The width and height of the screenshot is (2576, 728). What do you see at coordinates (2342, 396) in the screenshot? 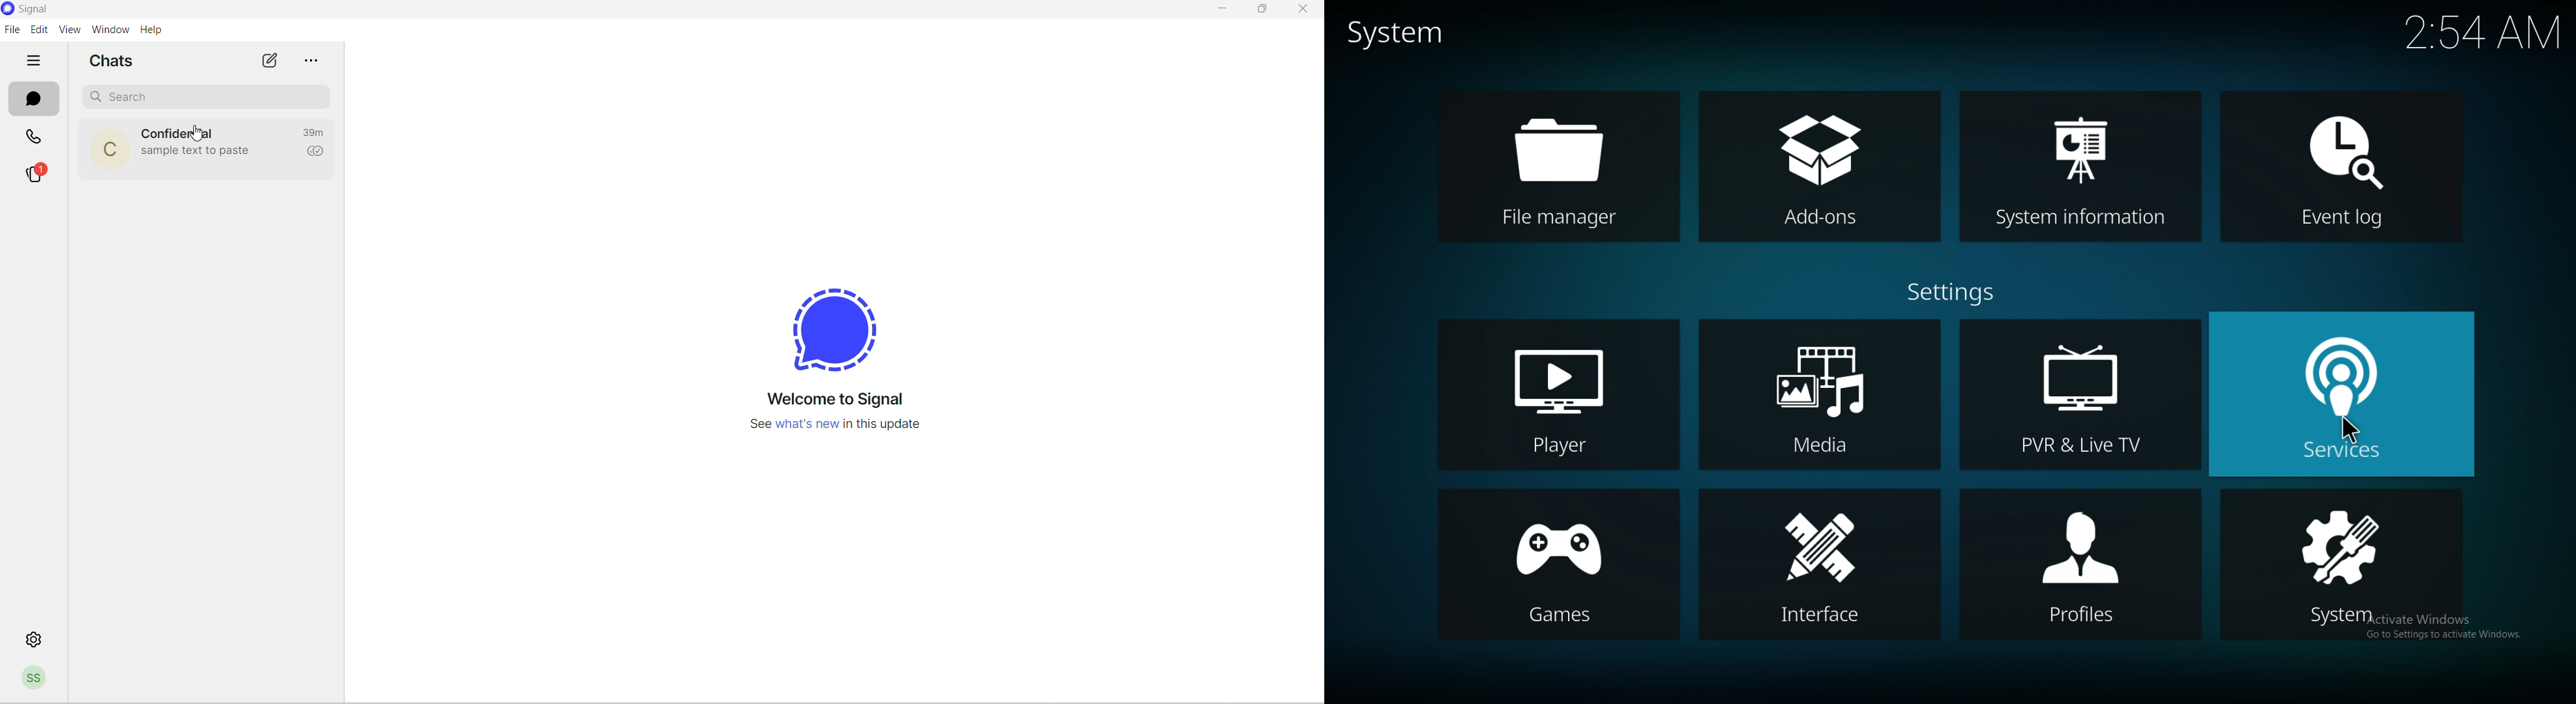
I see `services` at bounding box center [2342, 396].